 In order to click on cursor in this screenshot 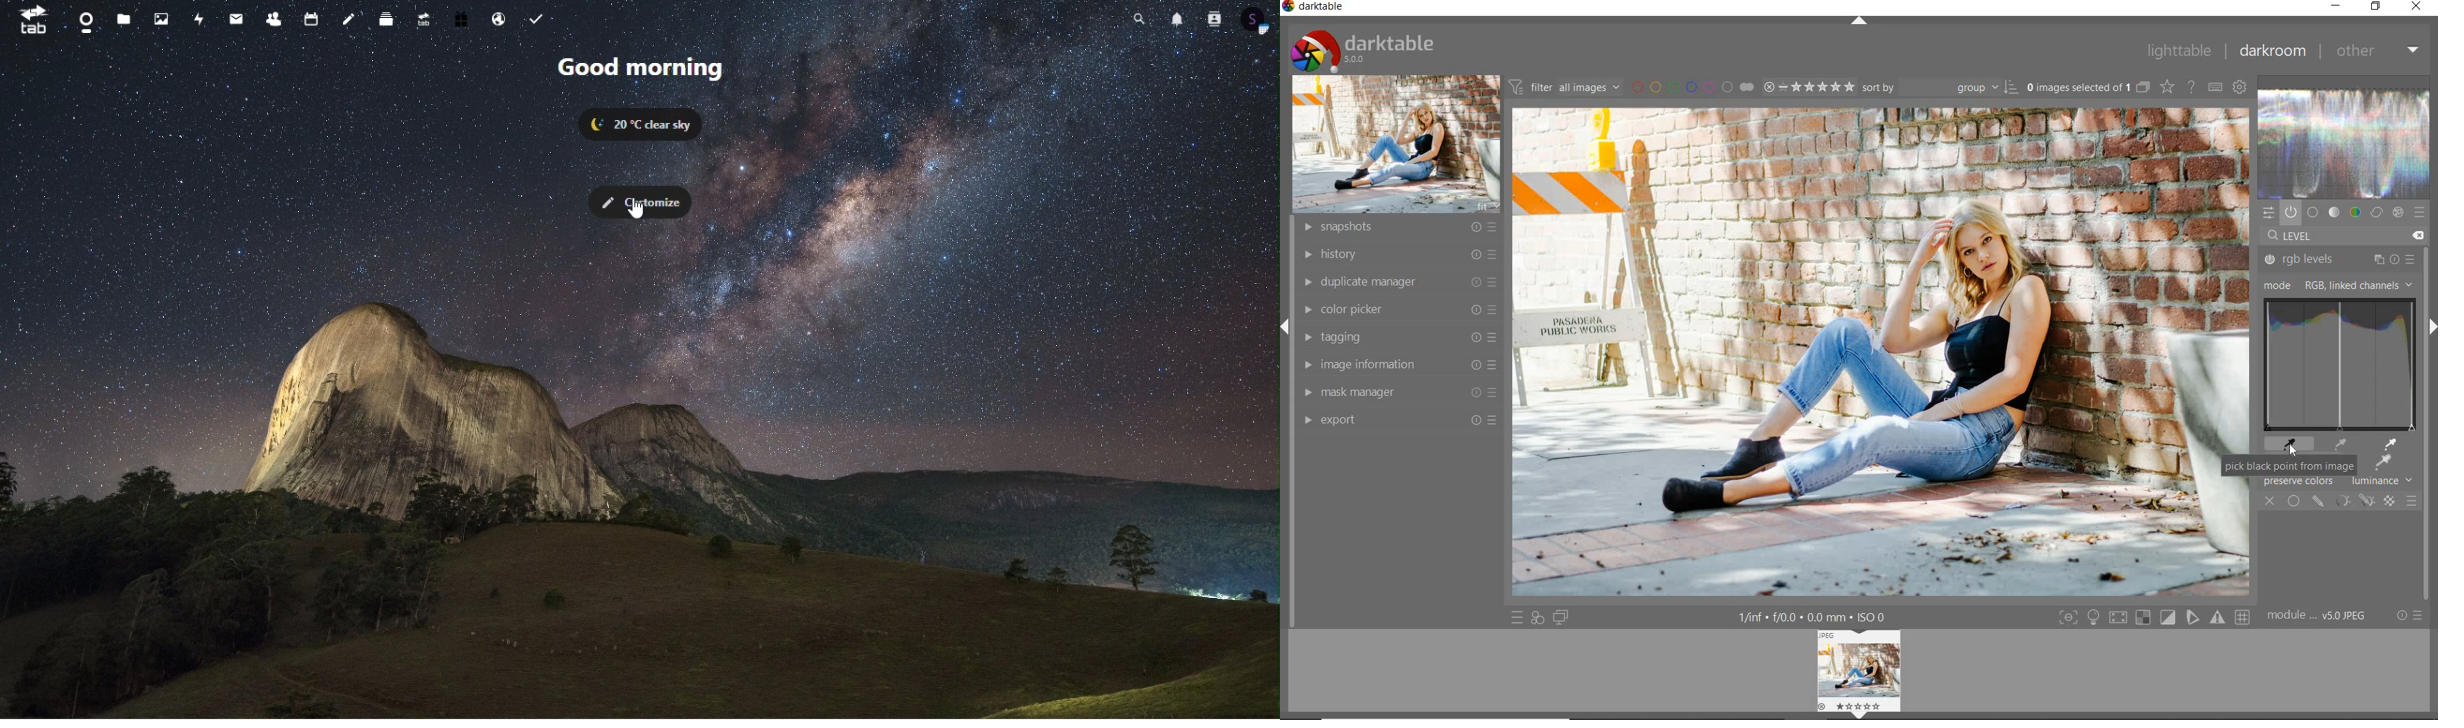, I will do `click(636, 209)`.